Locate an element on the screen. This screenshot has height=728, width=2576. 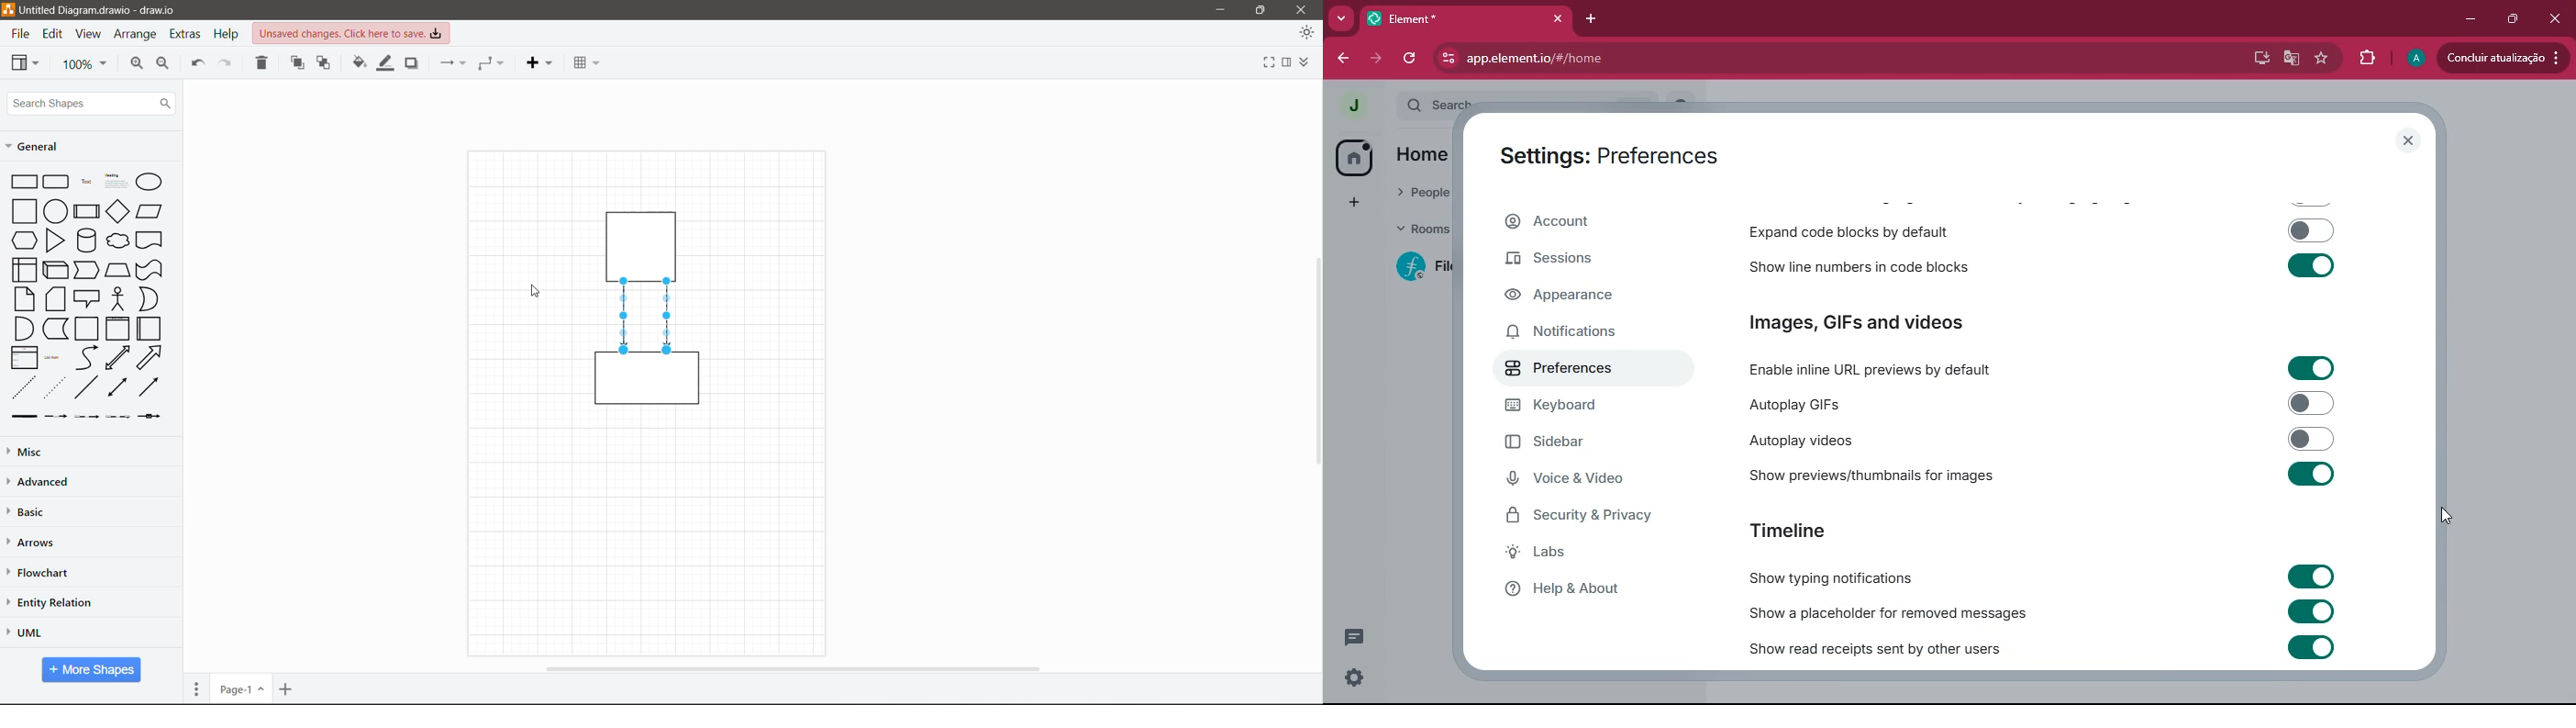
Extras is located at coordinates (187, 34).